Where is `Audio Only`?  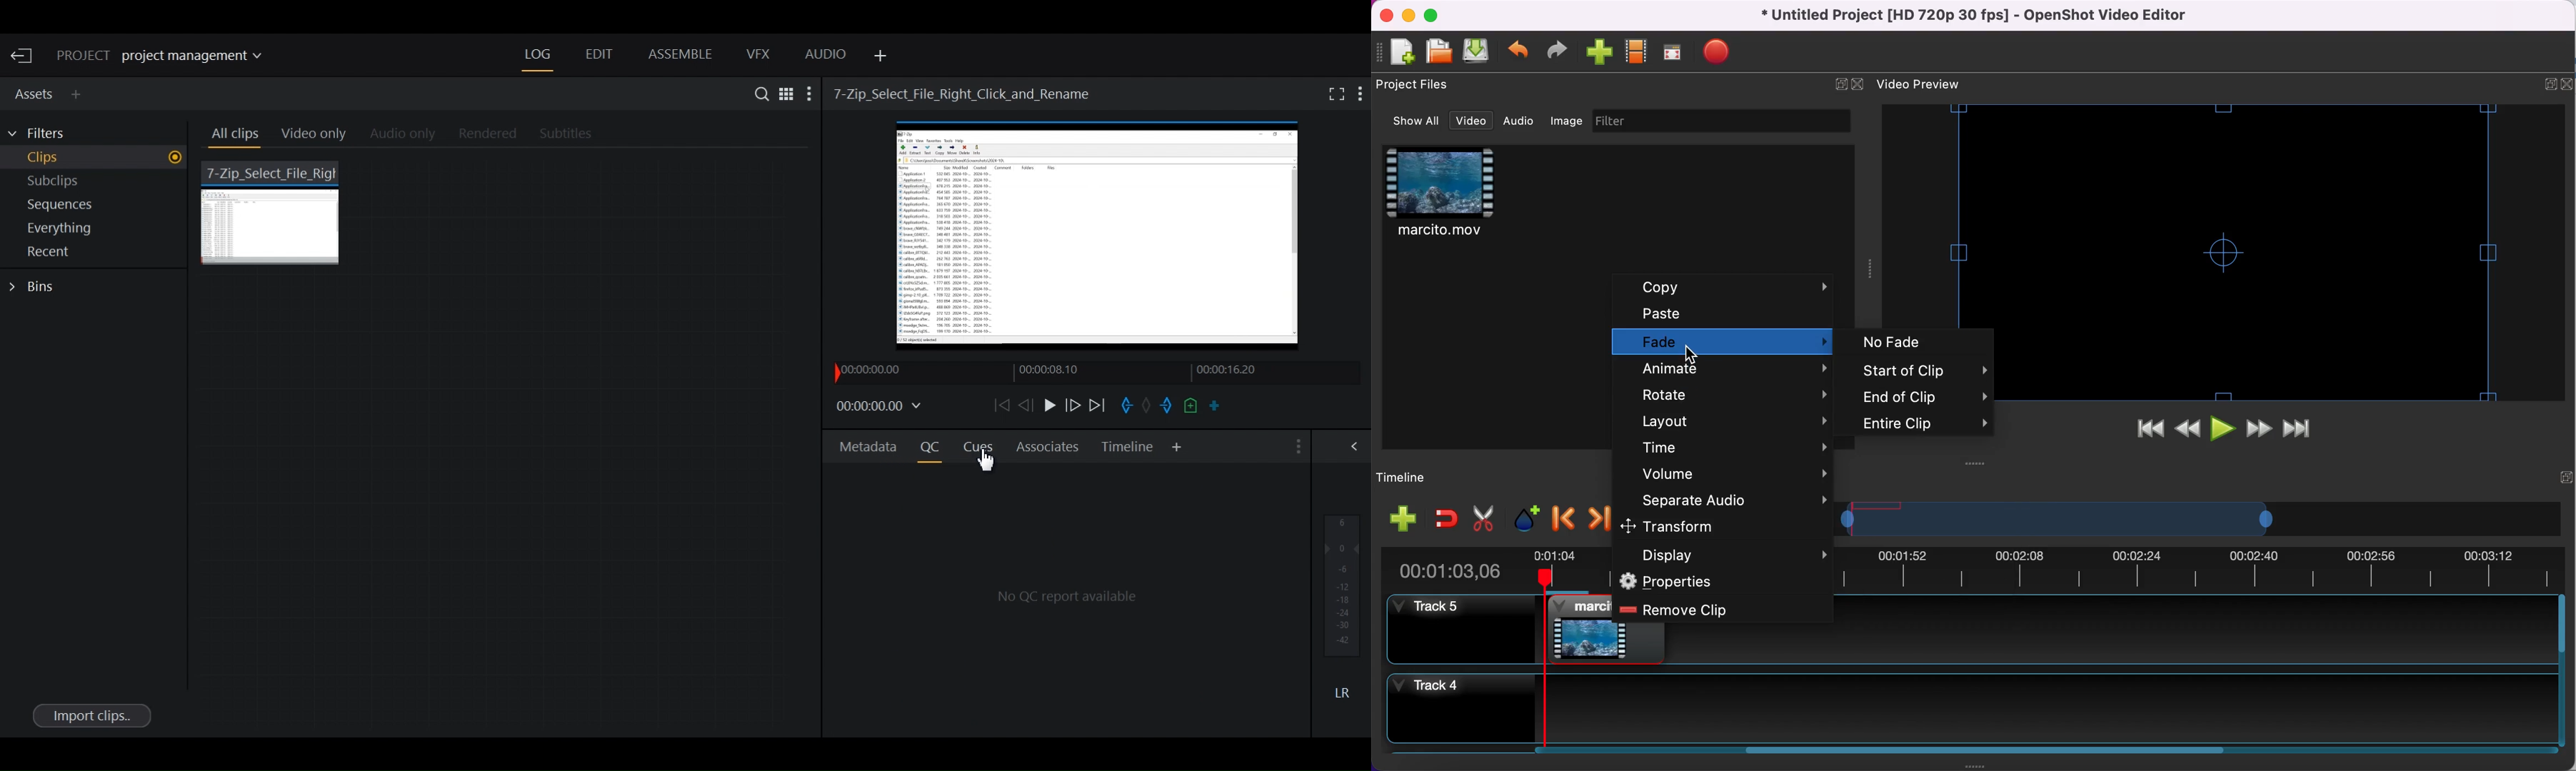 Audio Only is located at coordinates (407, 135).